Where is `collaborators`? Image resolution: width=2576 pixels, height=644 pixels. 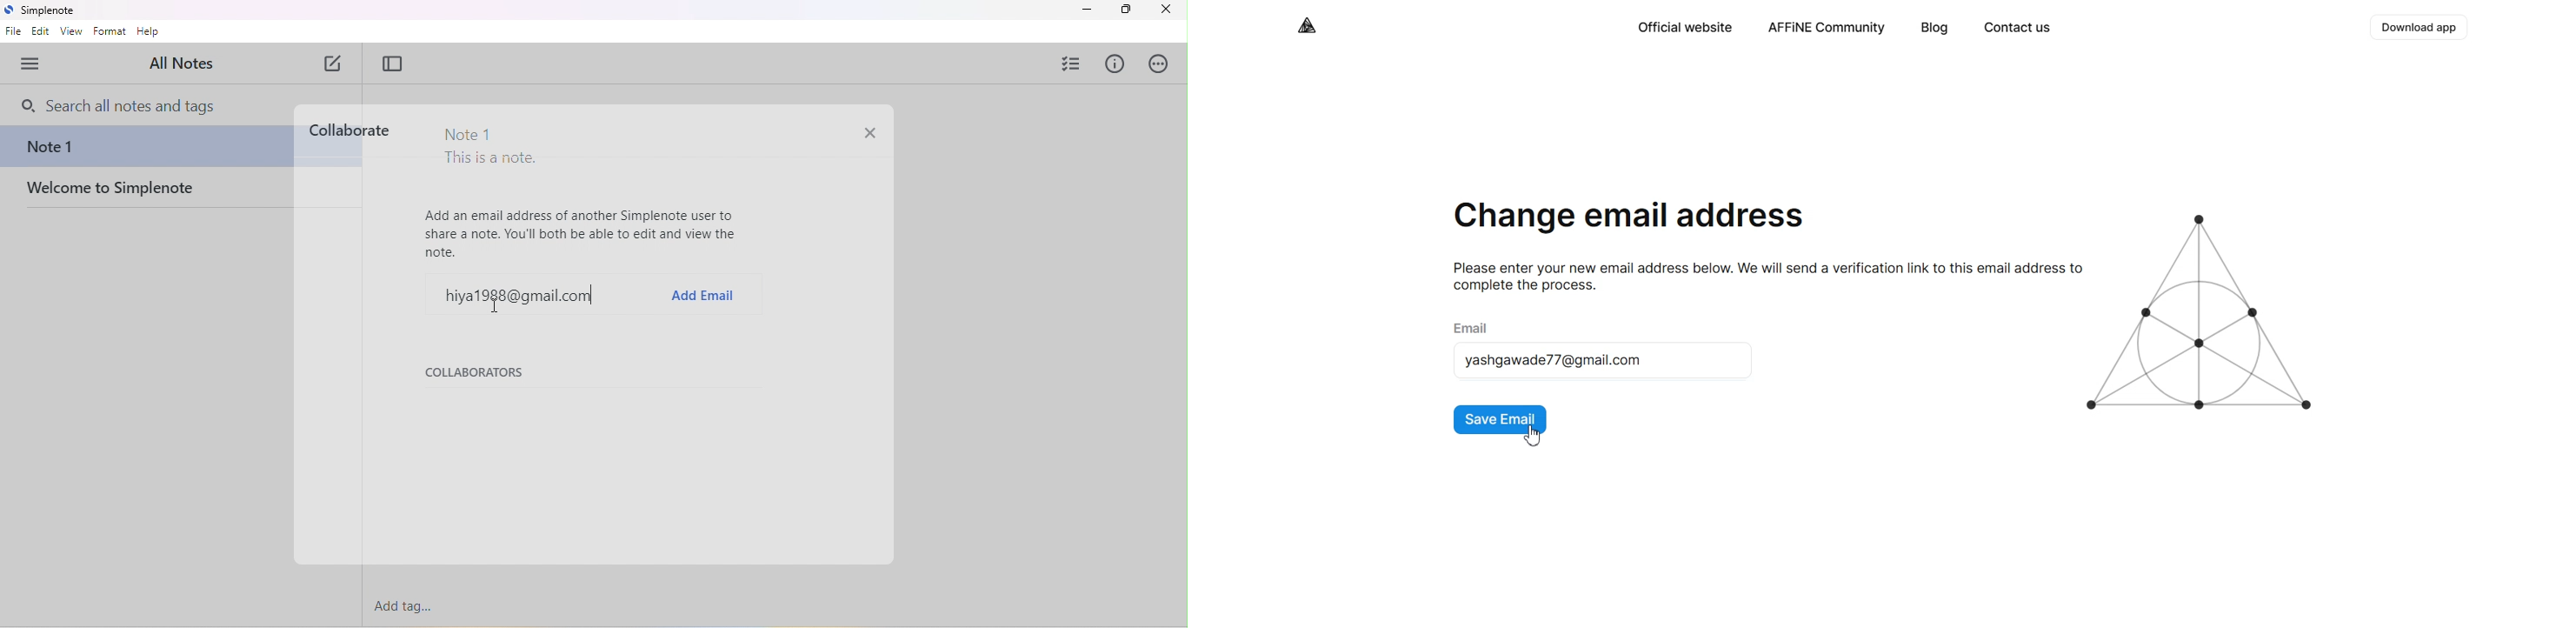 collaborators is located at coordinates (480, 375).